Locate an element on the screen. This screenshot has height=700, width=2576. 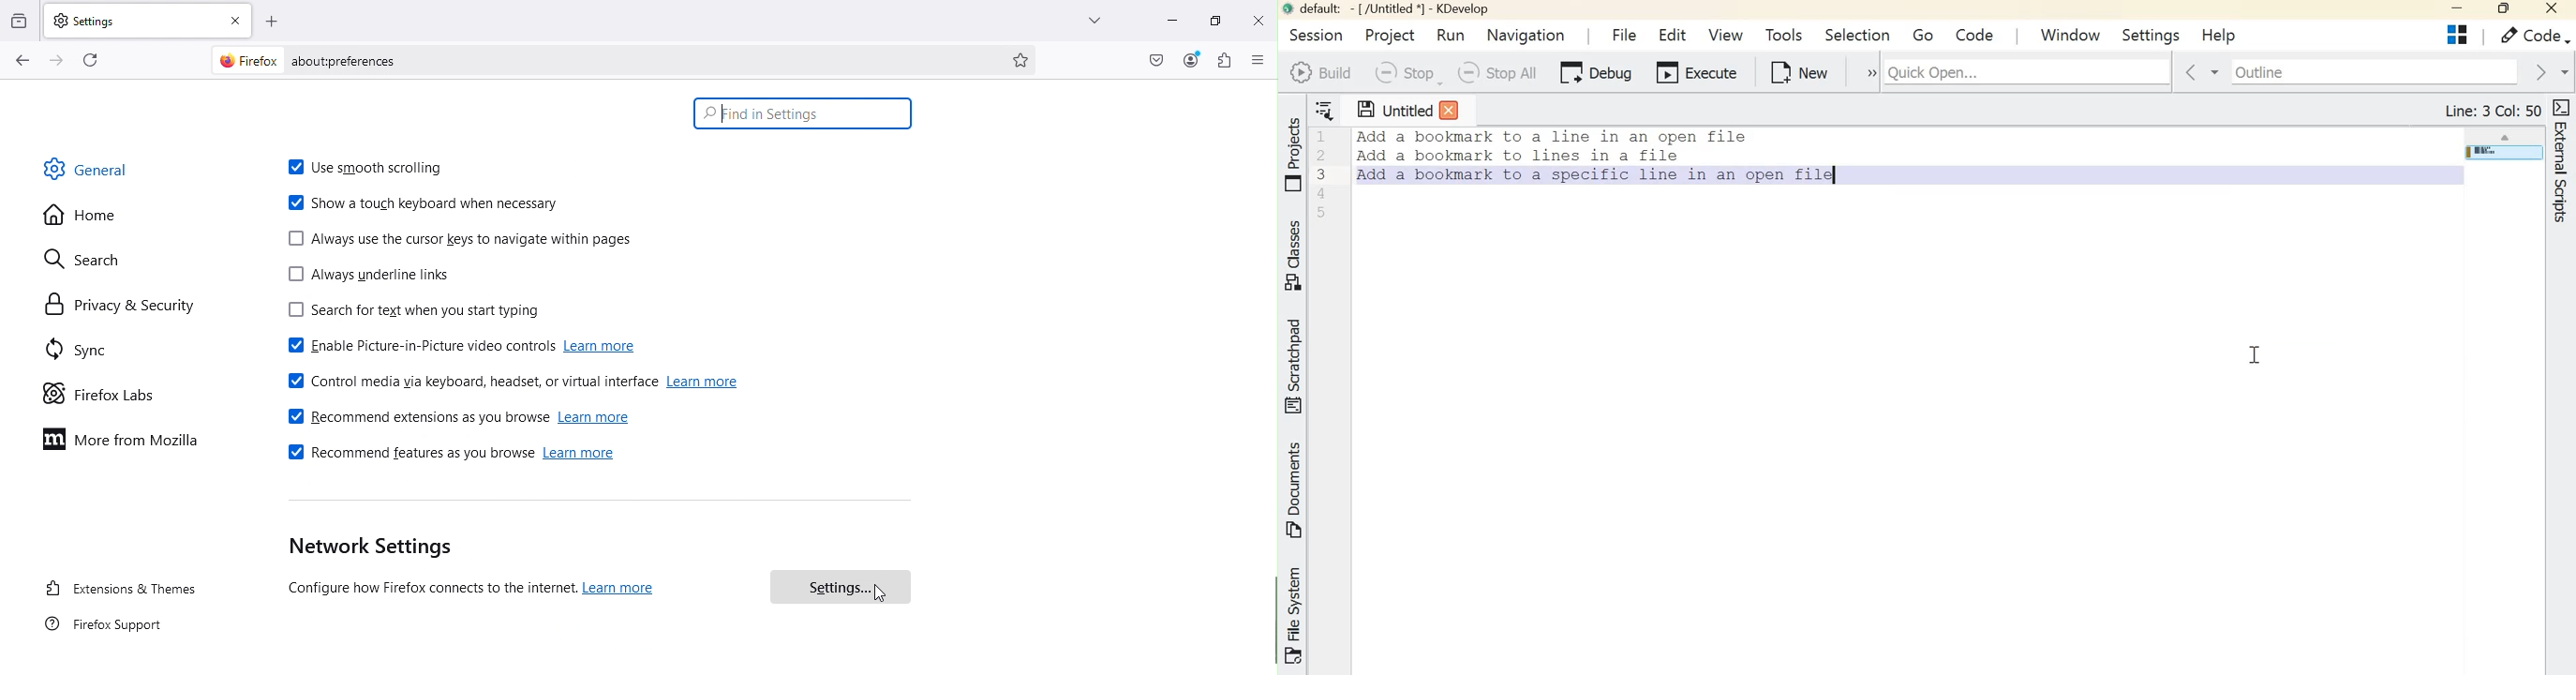
View recent browsing across windows and devices is located at coordinates (21, 19).